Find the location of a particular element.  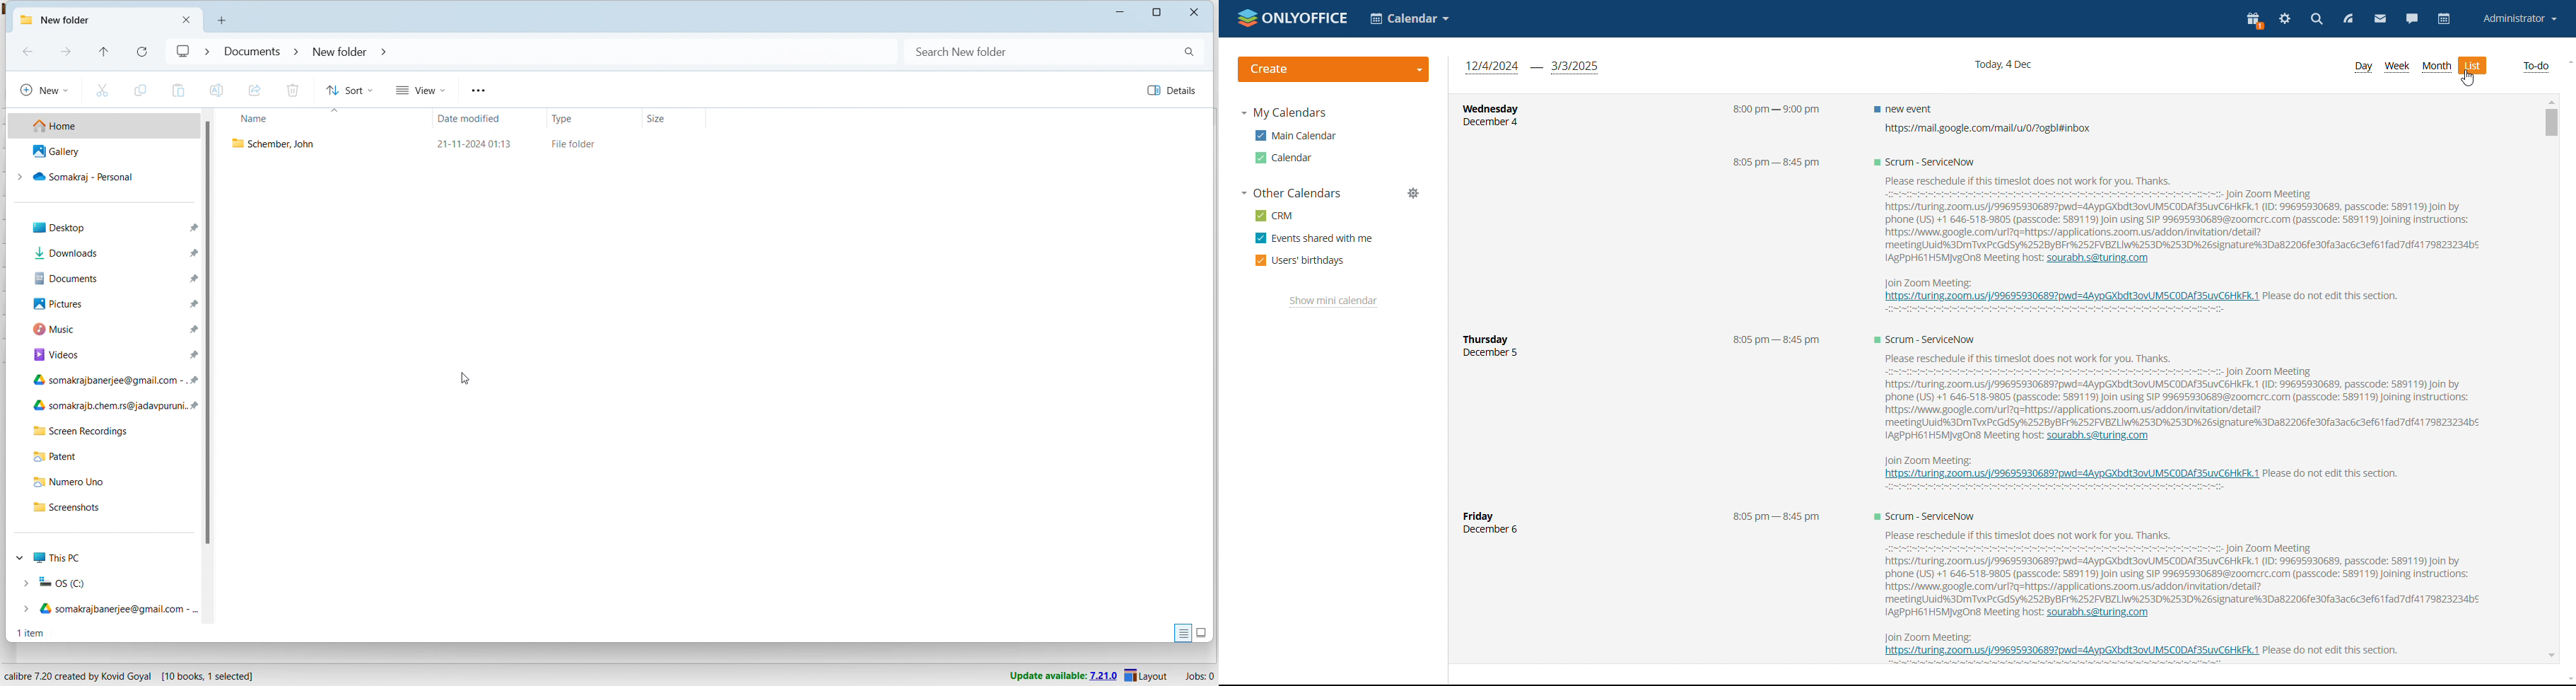

sort by date modified is located at coordinates (477, 119).